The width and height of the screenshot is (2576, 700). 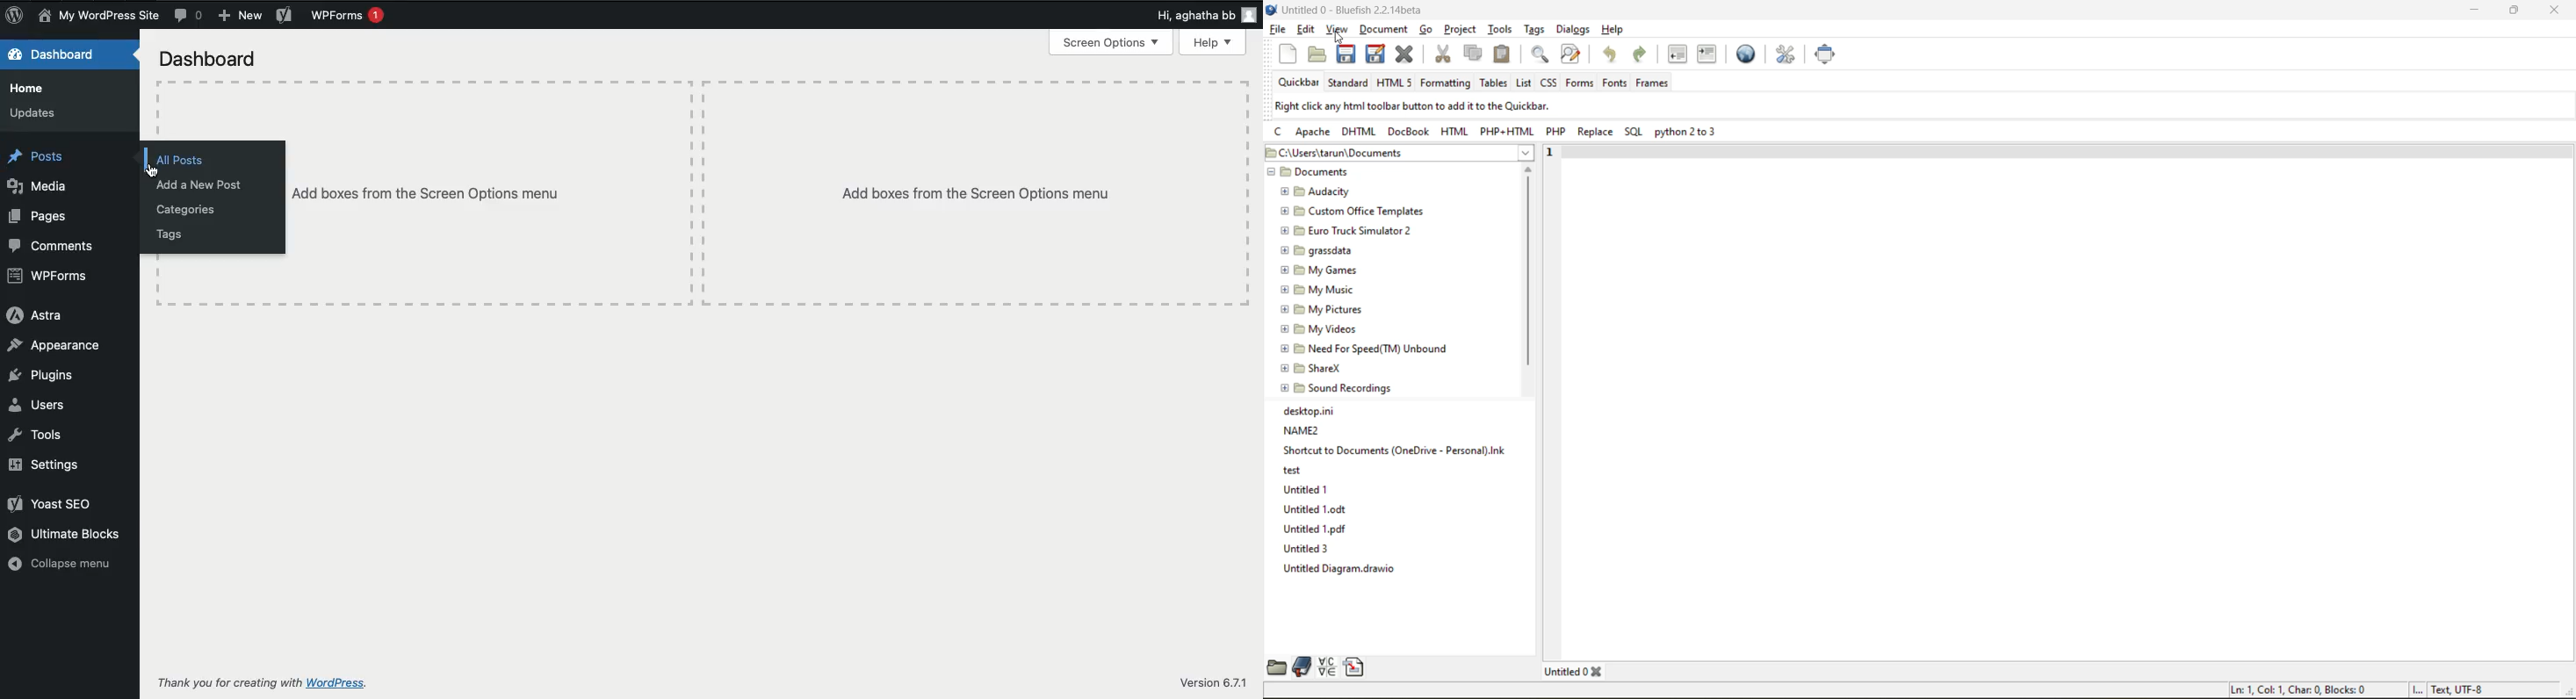 I want to click on 1, so click(x=1547, y=153).